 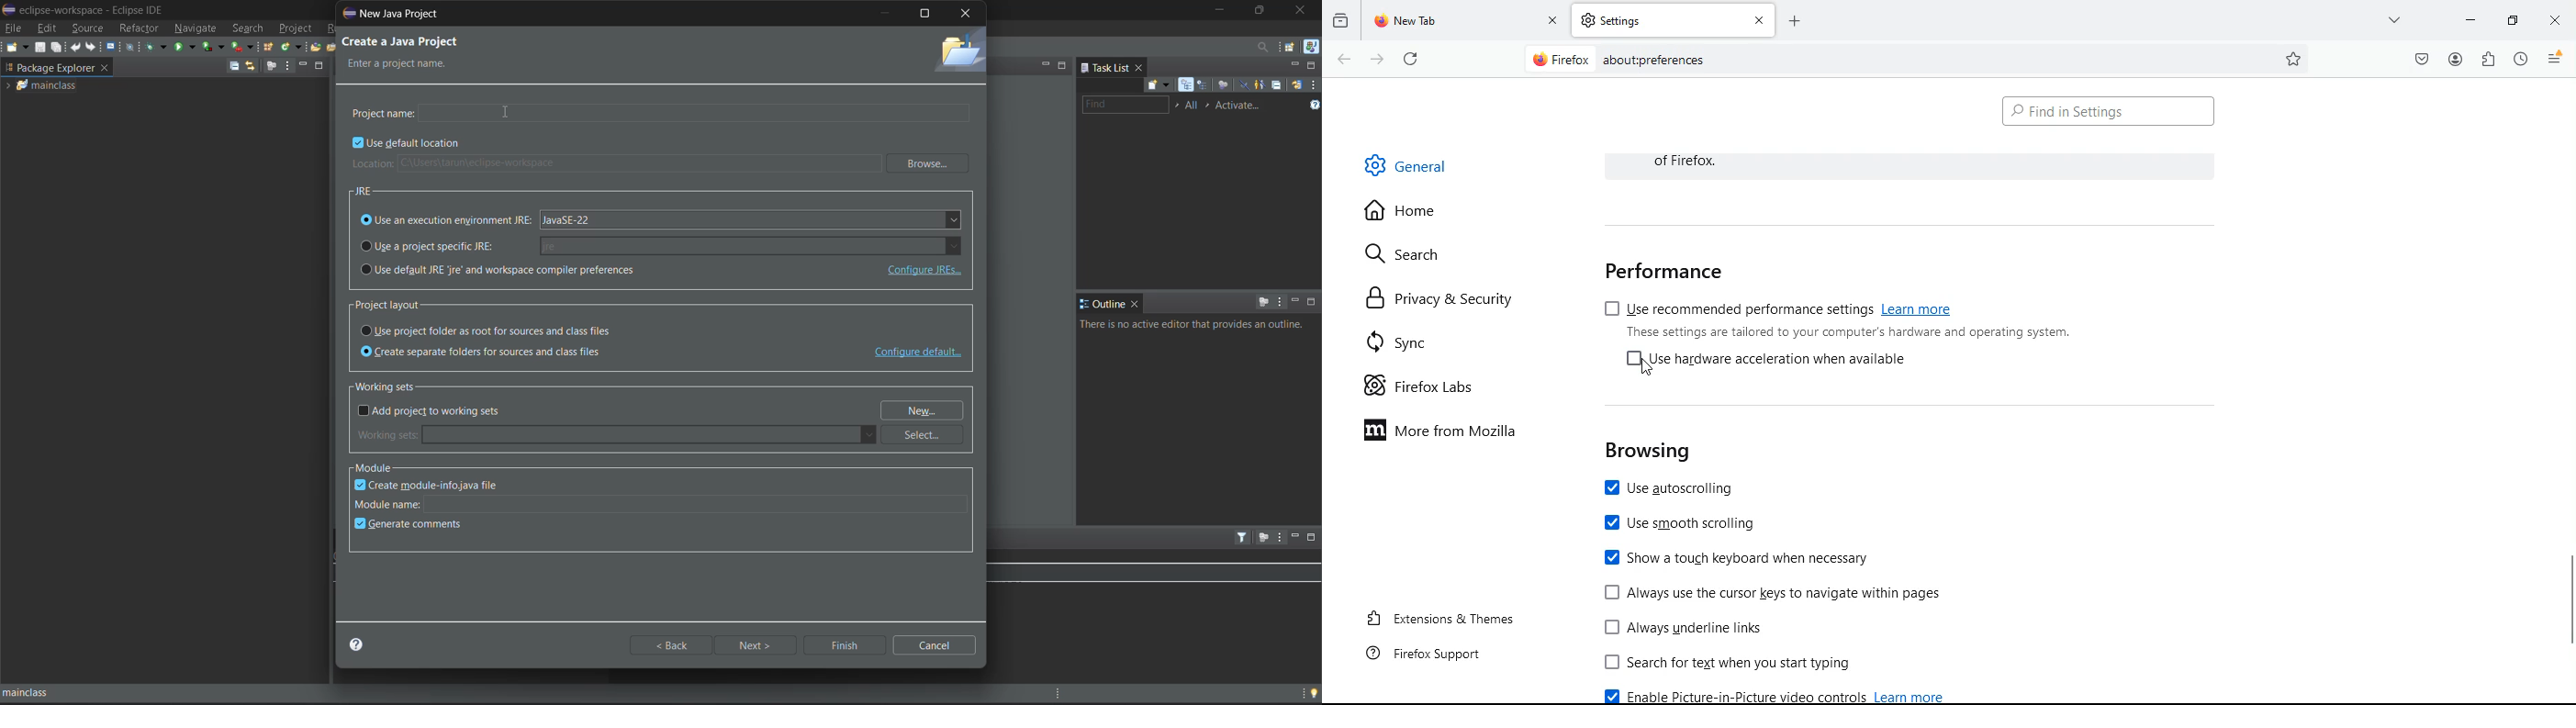 What do you see at coordinates (1915, 58) in the screenshot?
I see `Search Bar` at bounding box center [1915, 58].